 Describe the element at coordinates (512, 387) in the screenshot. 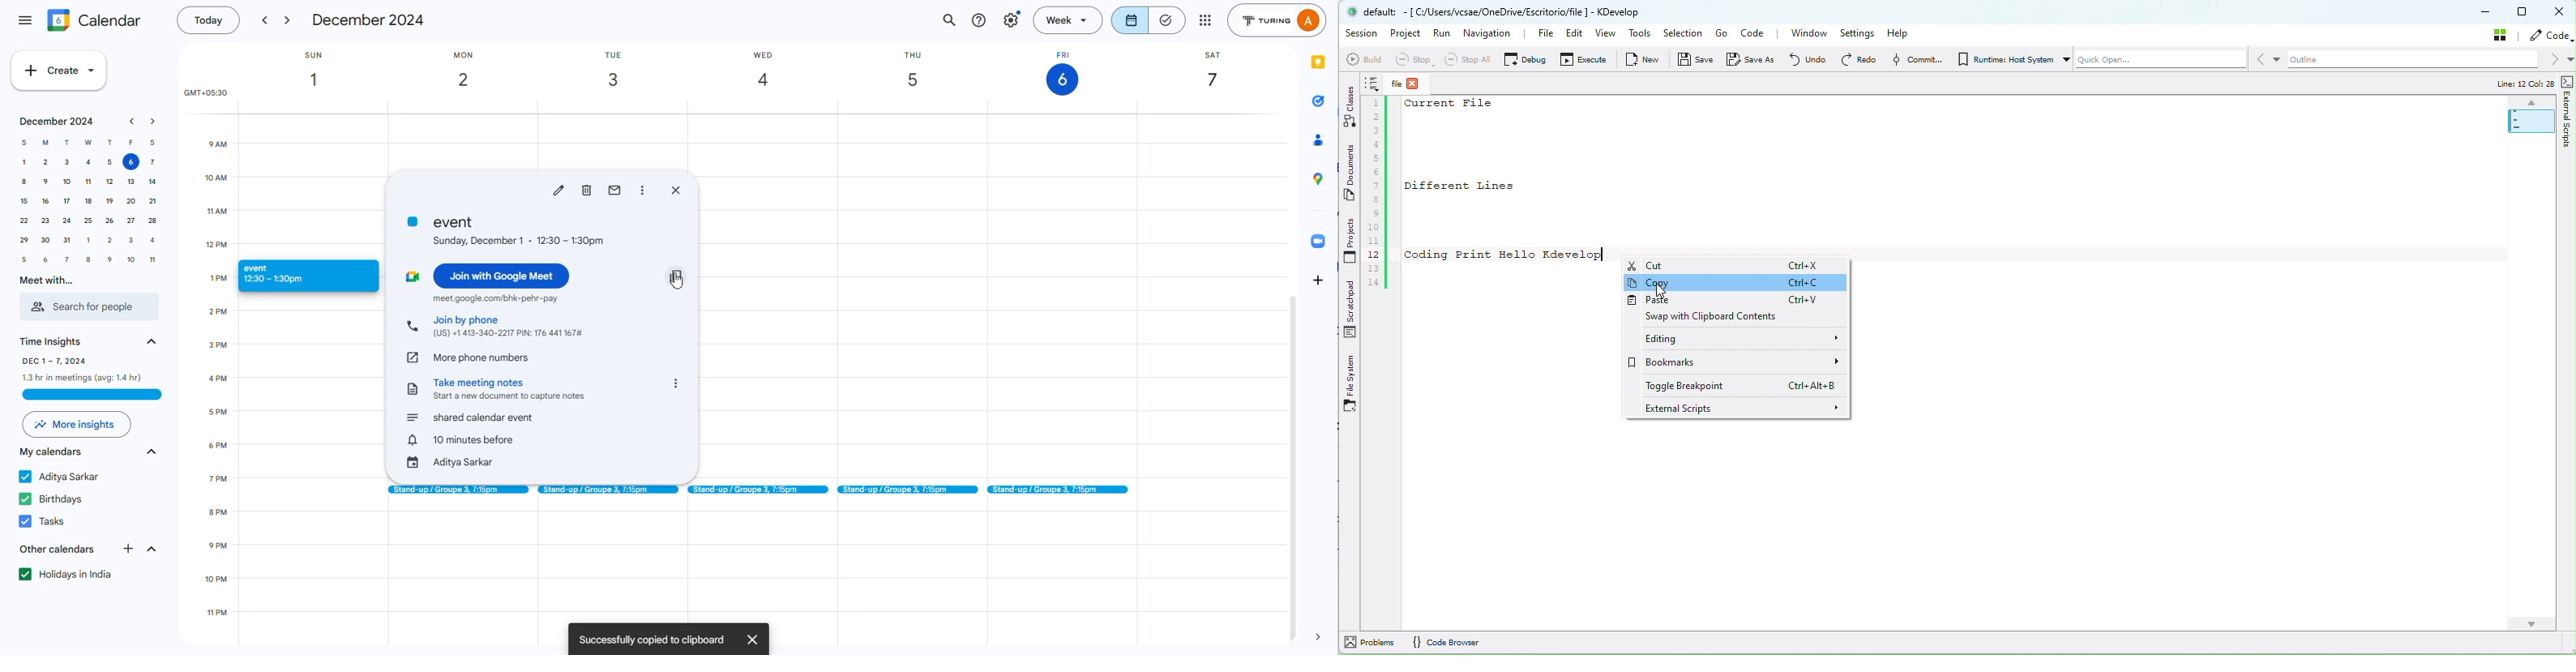

I see `notes` at that location.